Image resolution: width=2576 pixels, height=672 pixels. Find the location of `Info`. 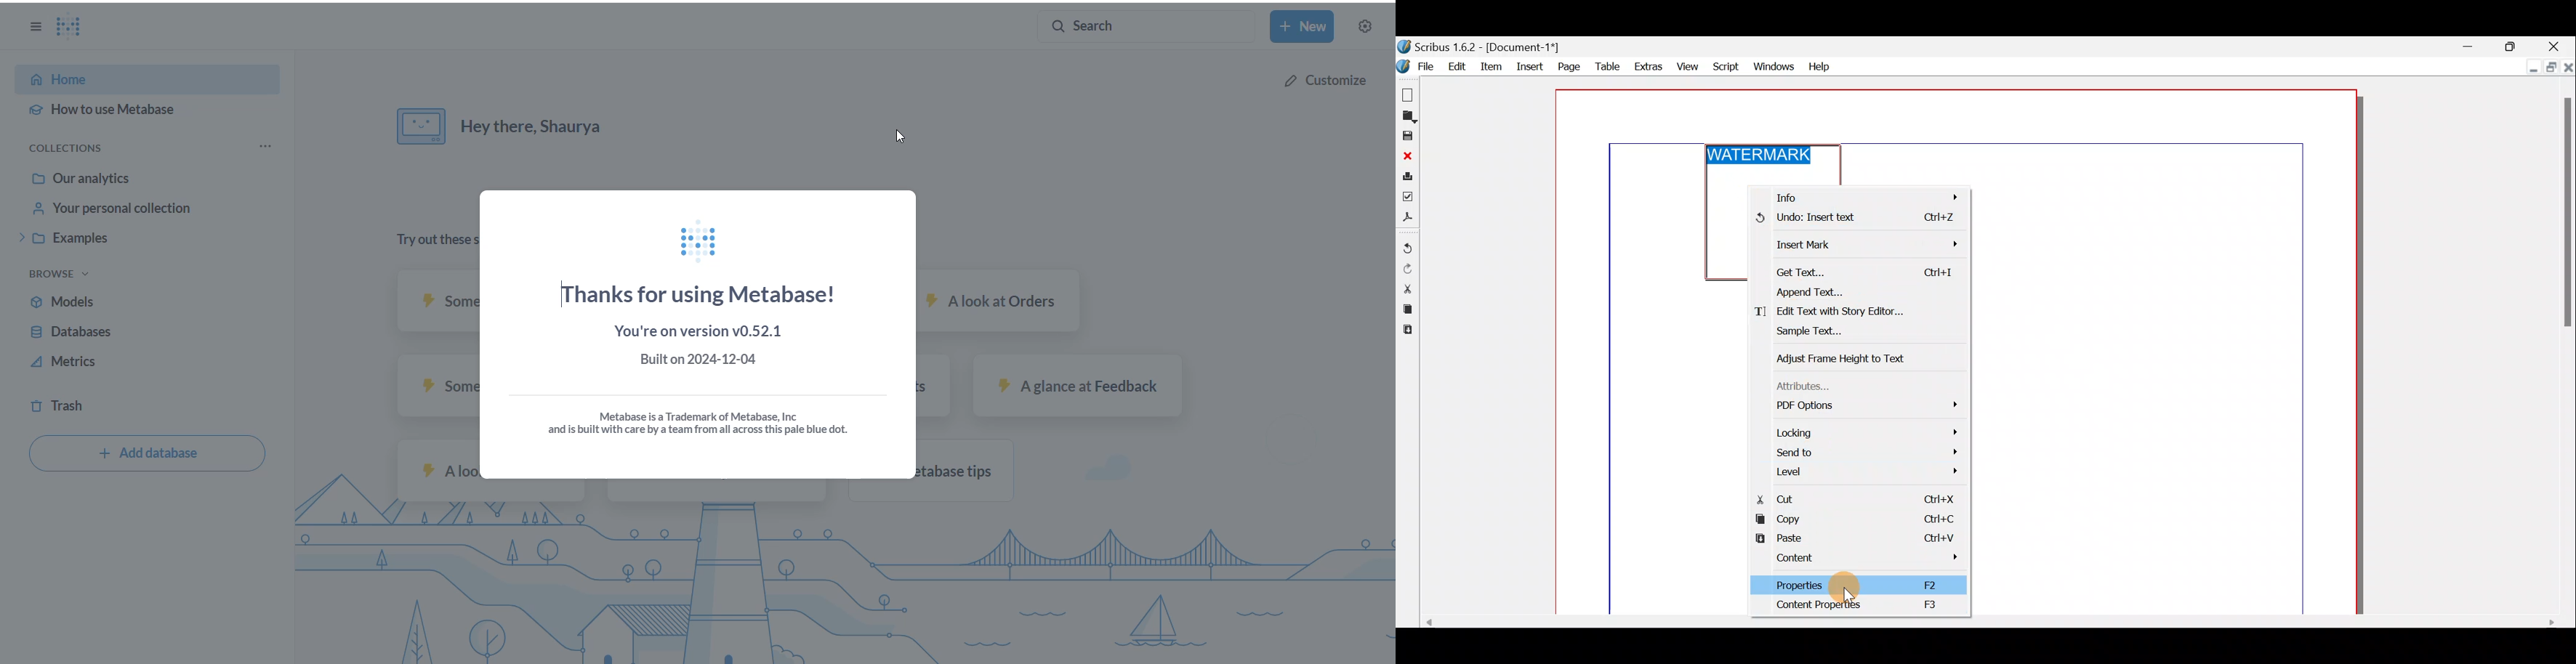

Info is located at coordinates (1862, 196).